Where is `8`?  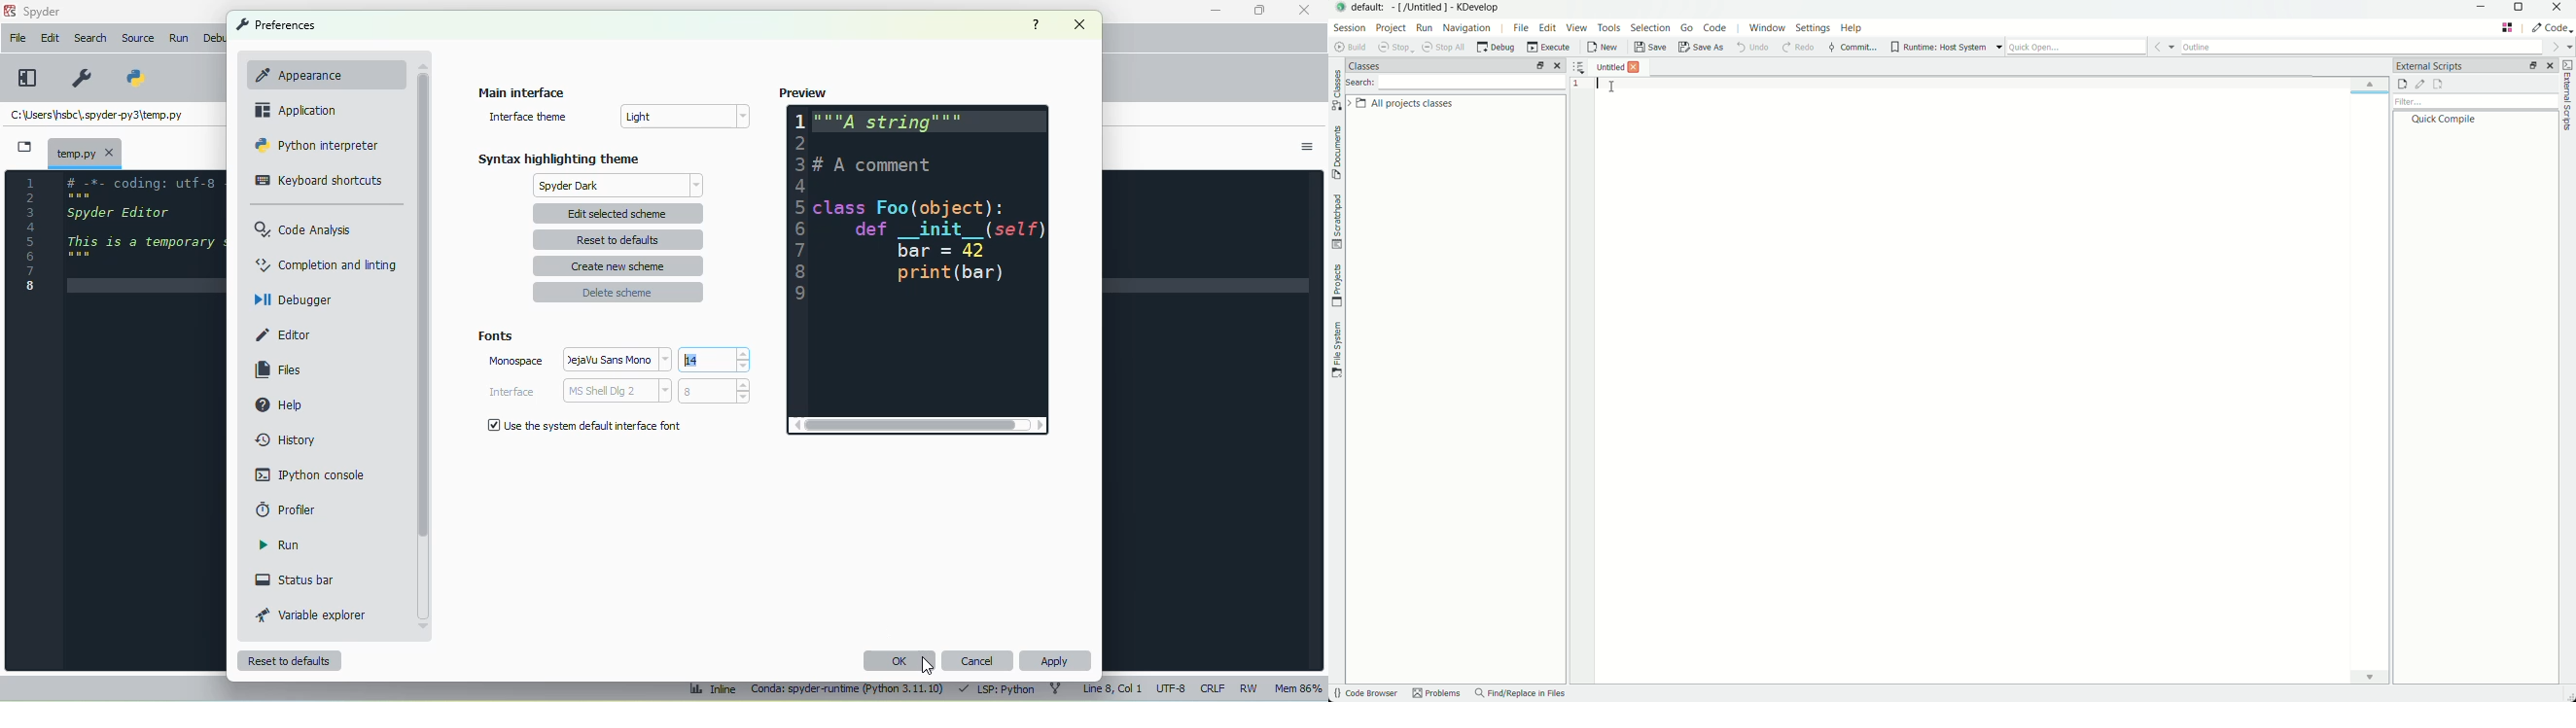
8 is located at coordinates (714, 391).